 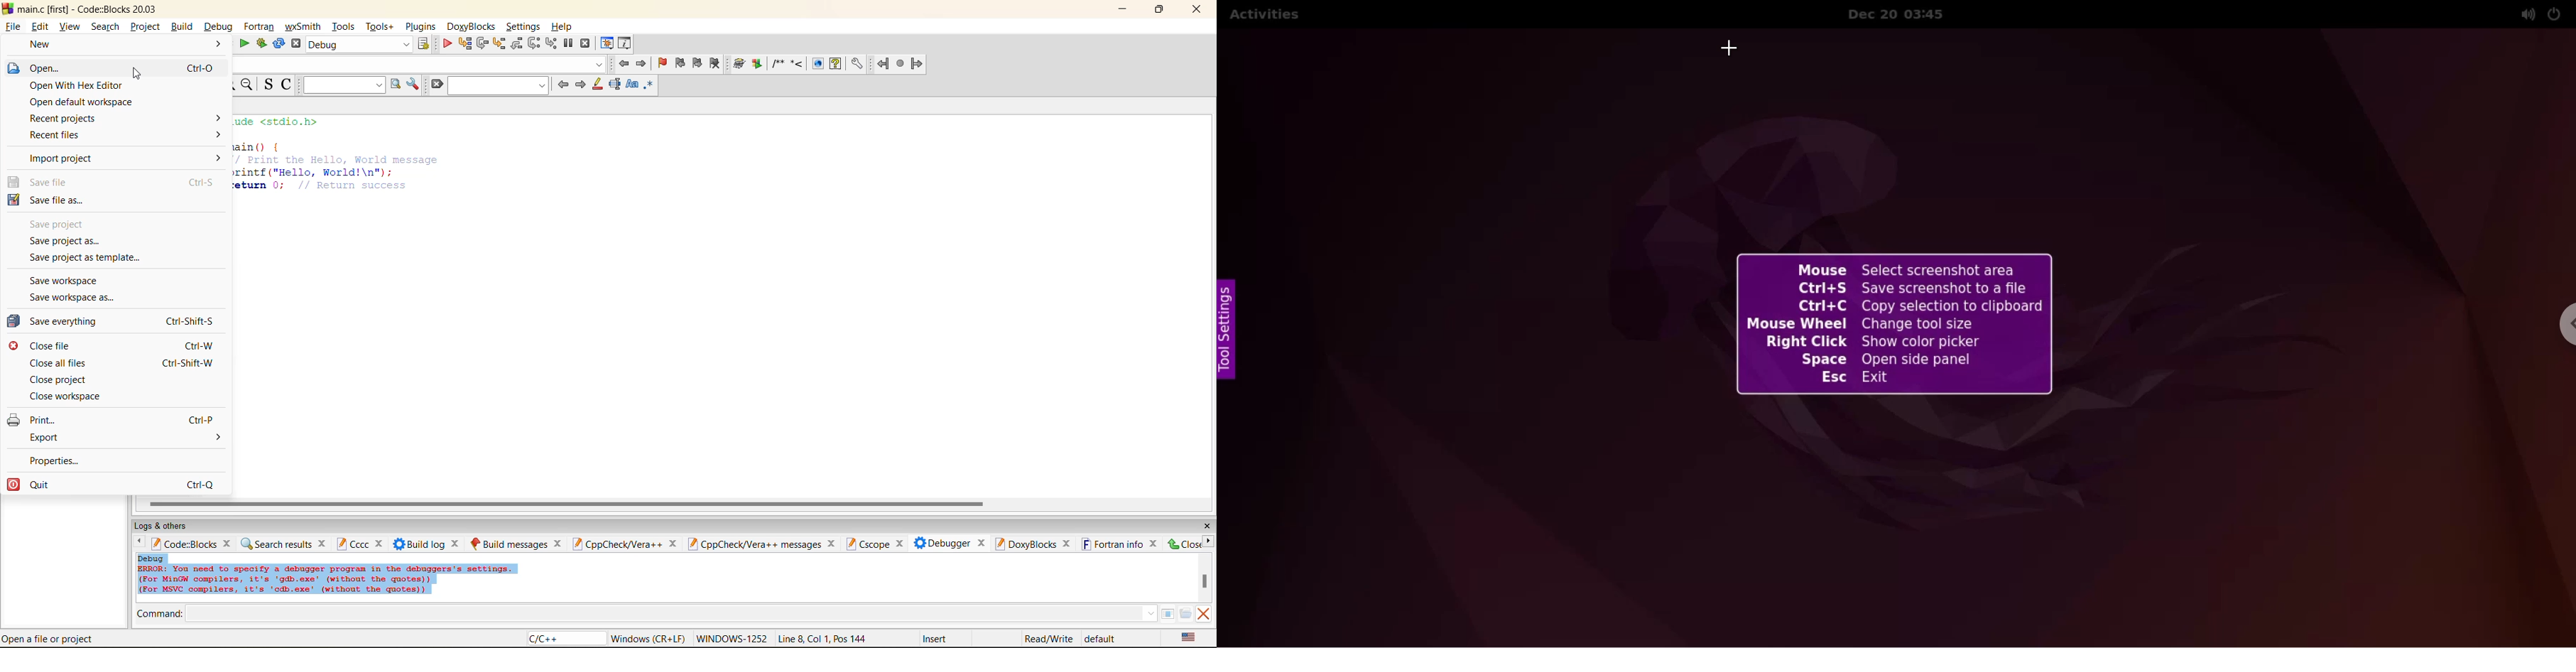 What do you see at coordinates (122, 346) in the screenshot?
I see `close file` at bounding box center [122, 346].